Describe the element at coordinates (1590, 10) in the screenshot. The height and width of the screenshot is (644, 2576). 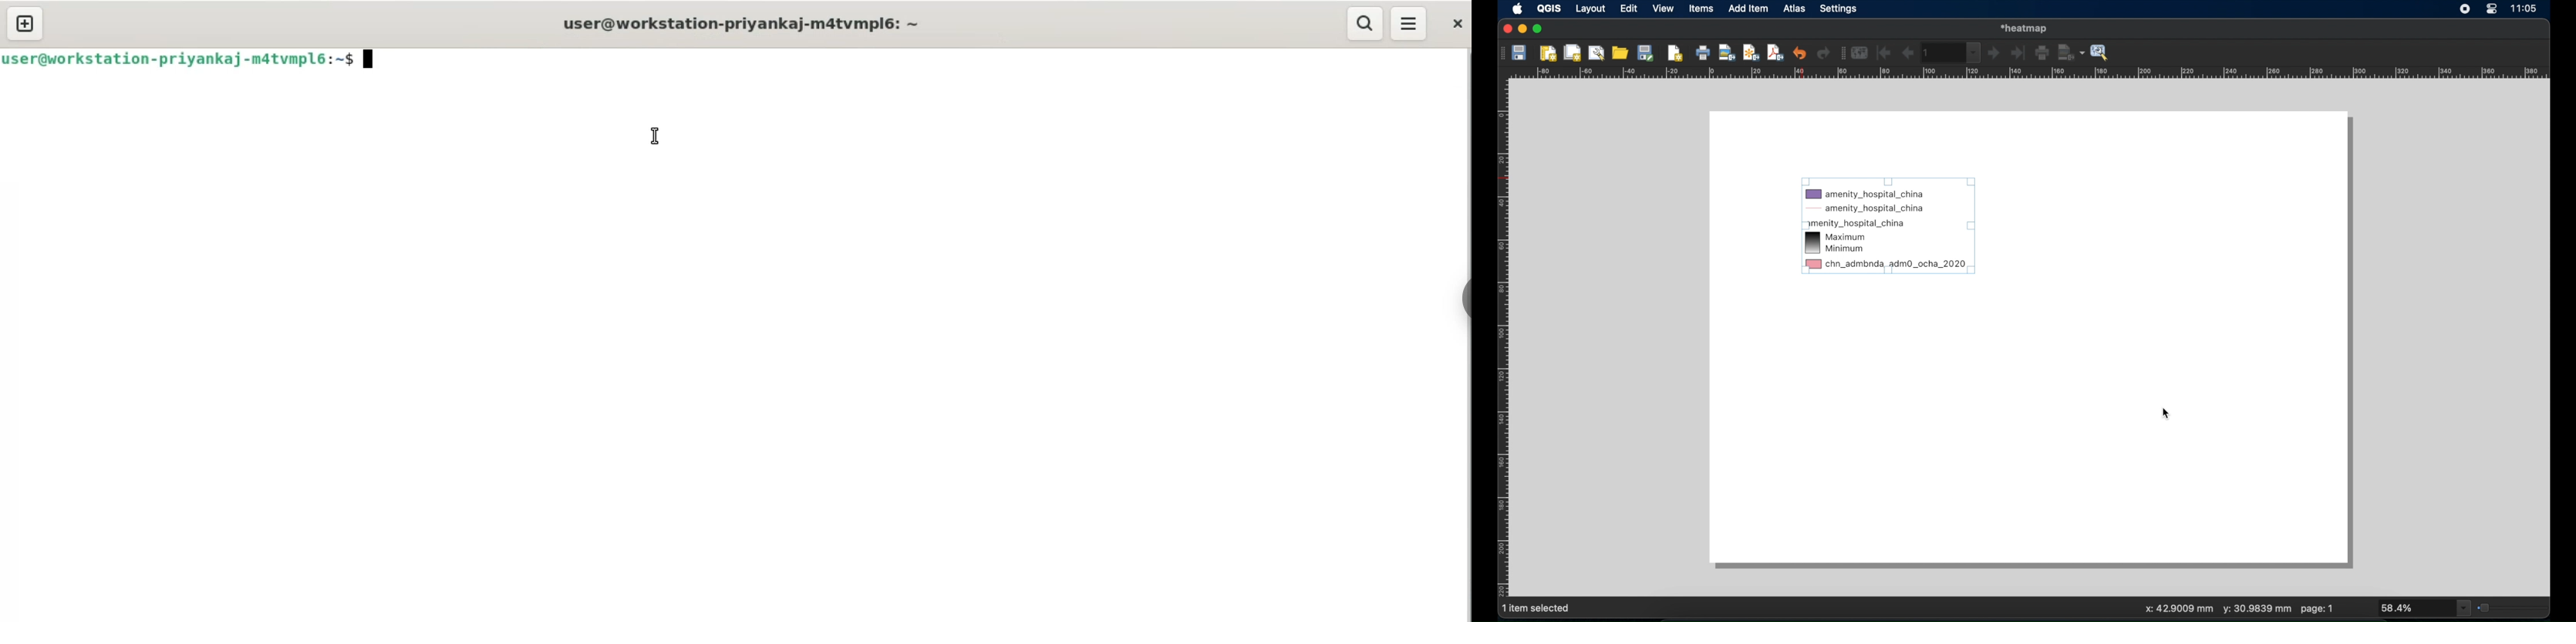
I see `layout` at that location.